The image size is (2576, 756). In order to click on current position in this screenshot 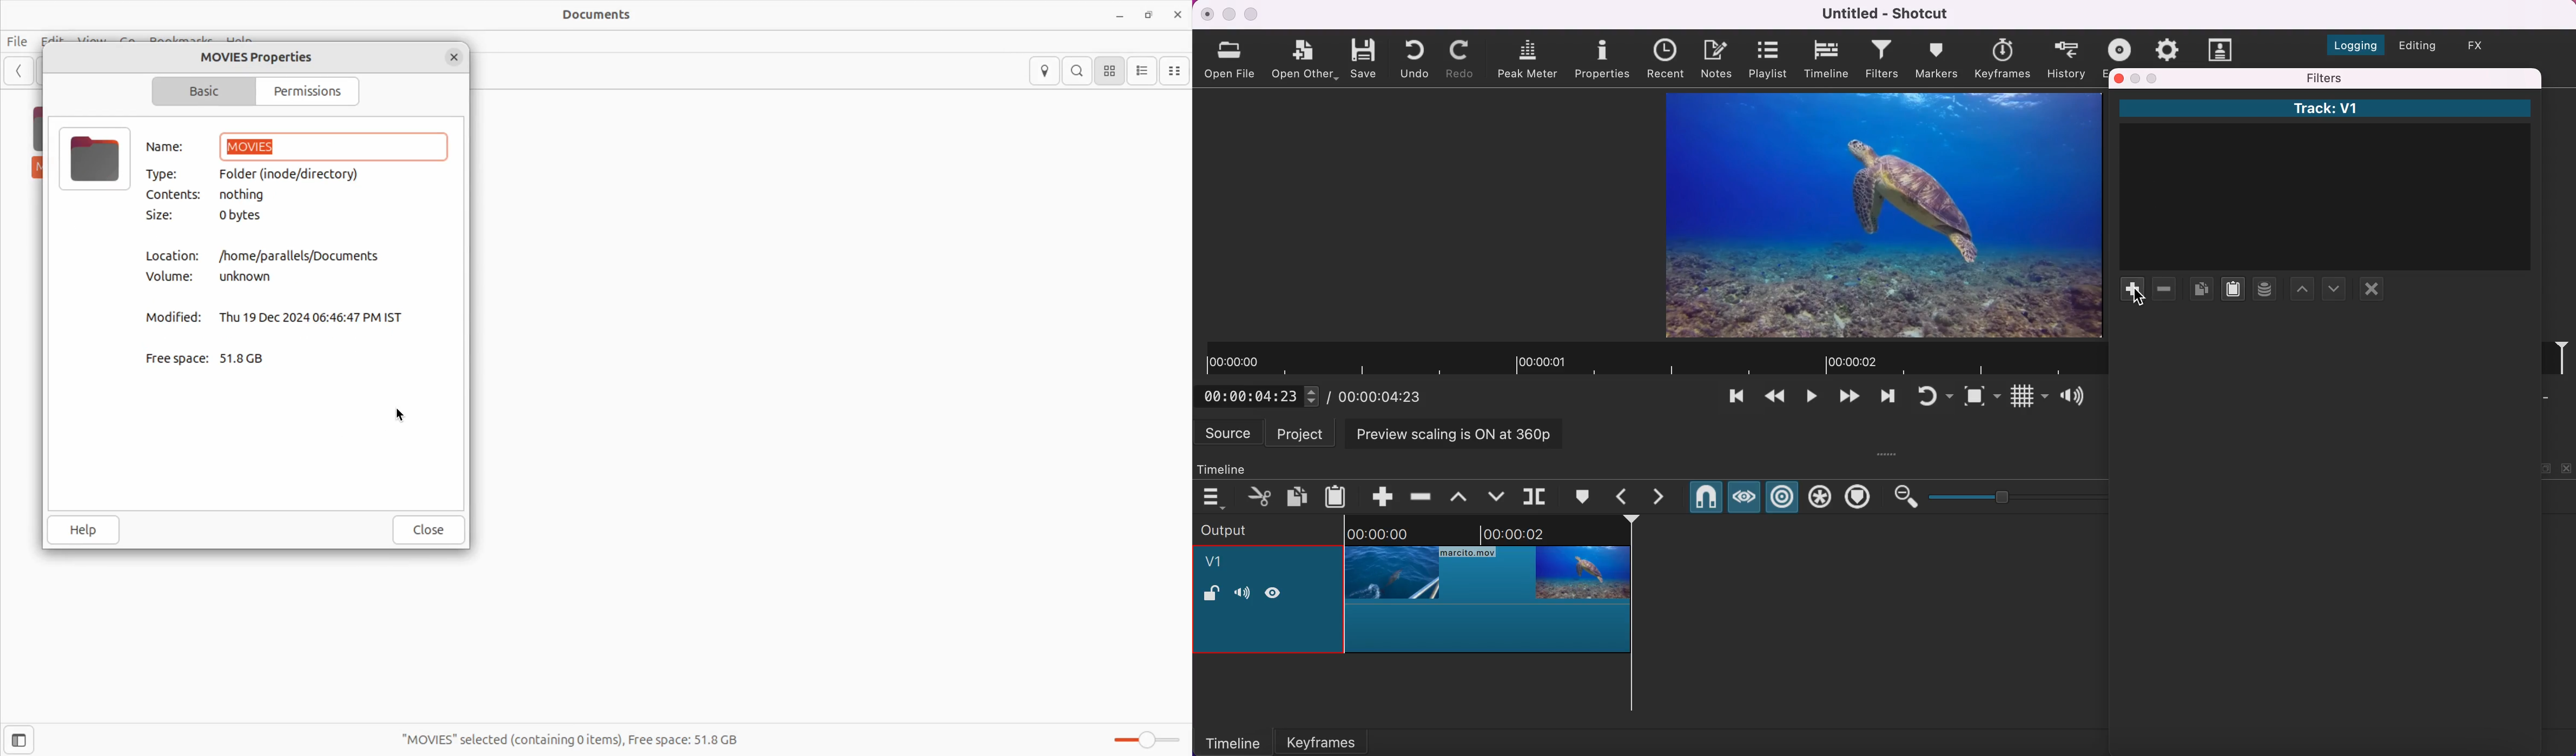, I will do `click(1262, 396)`.